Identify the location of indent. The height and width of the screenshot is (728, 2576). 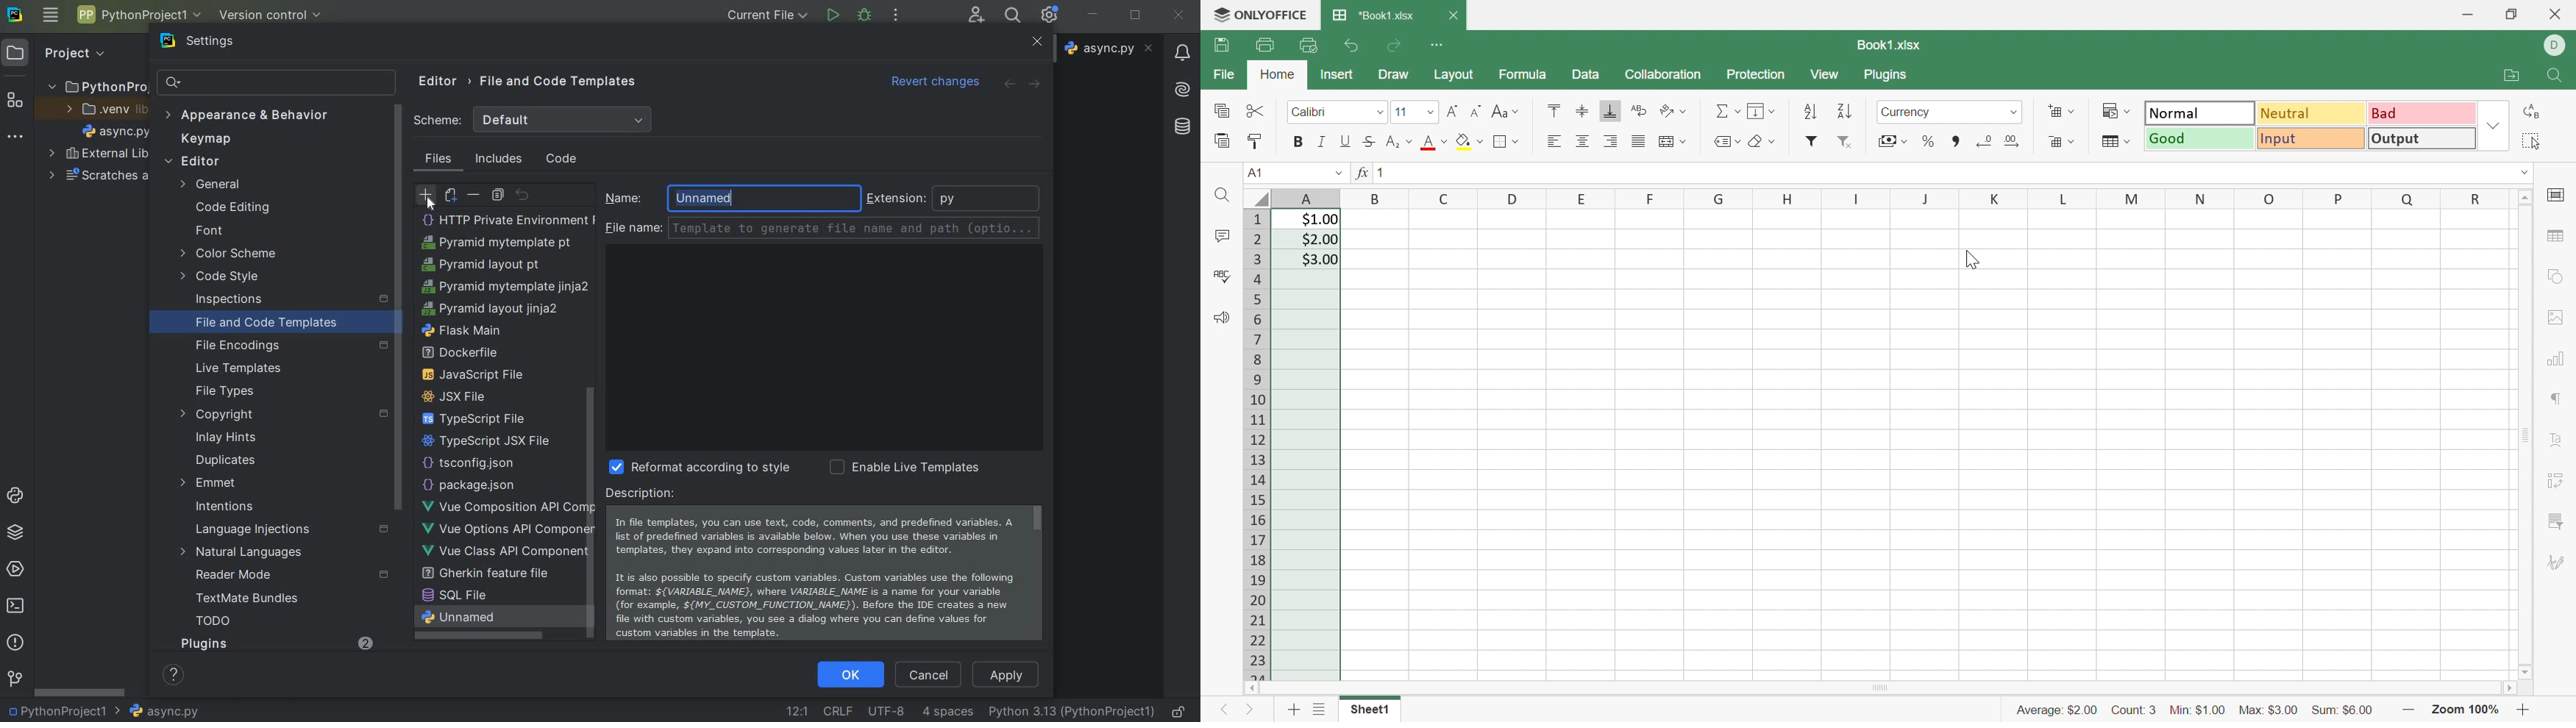
(947, 712).